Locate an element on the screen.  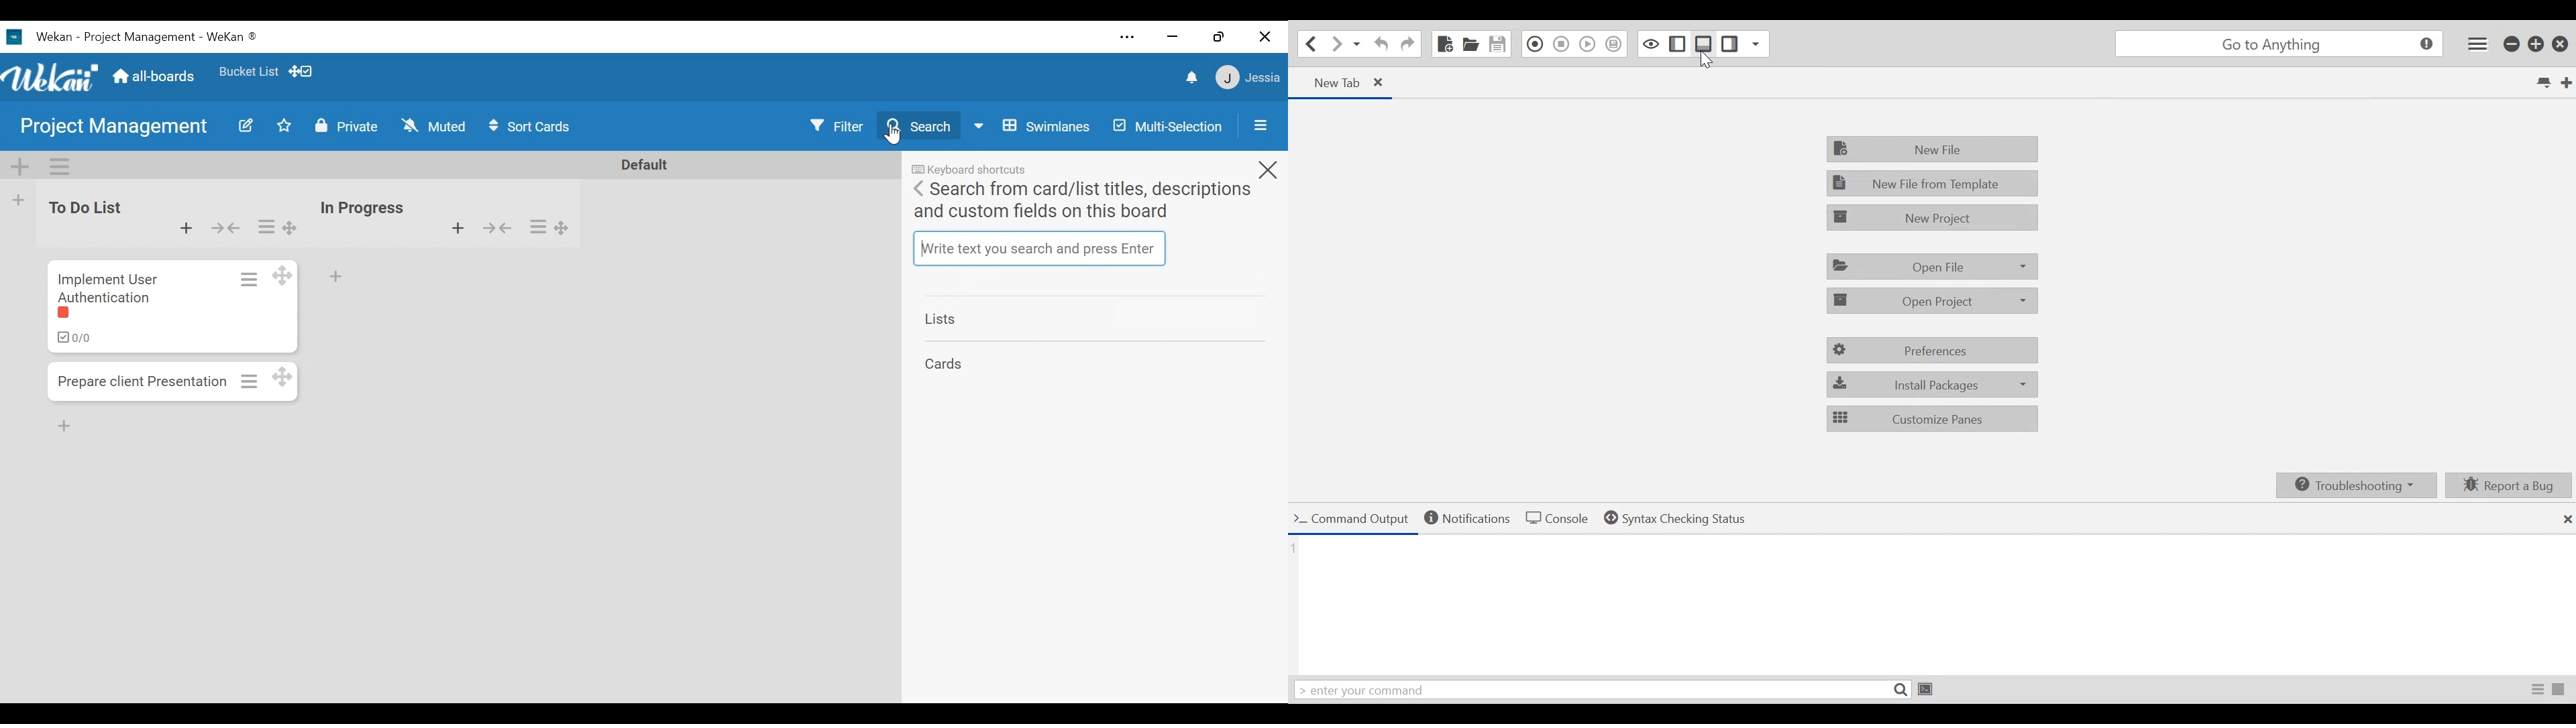
Card actions is located at coordinates (250, 380).